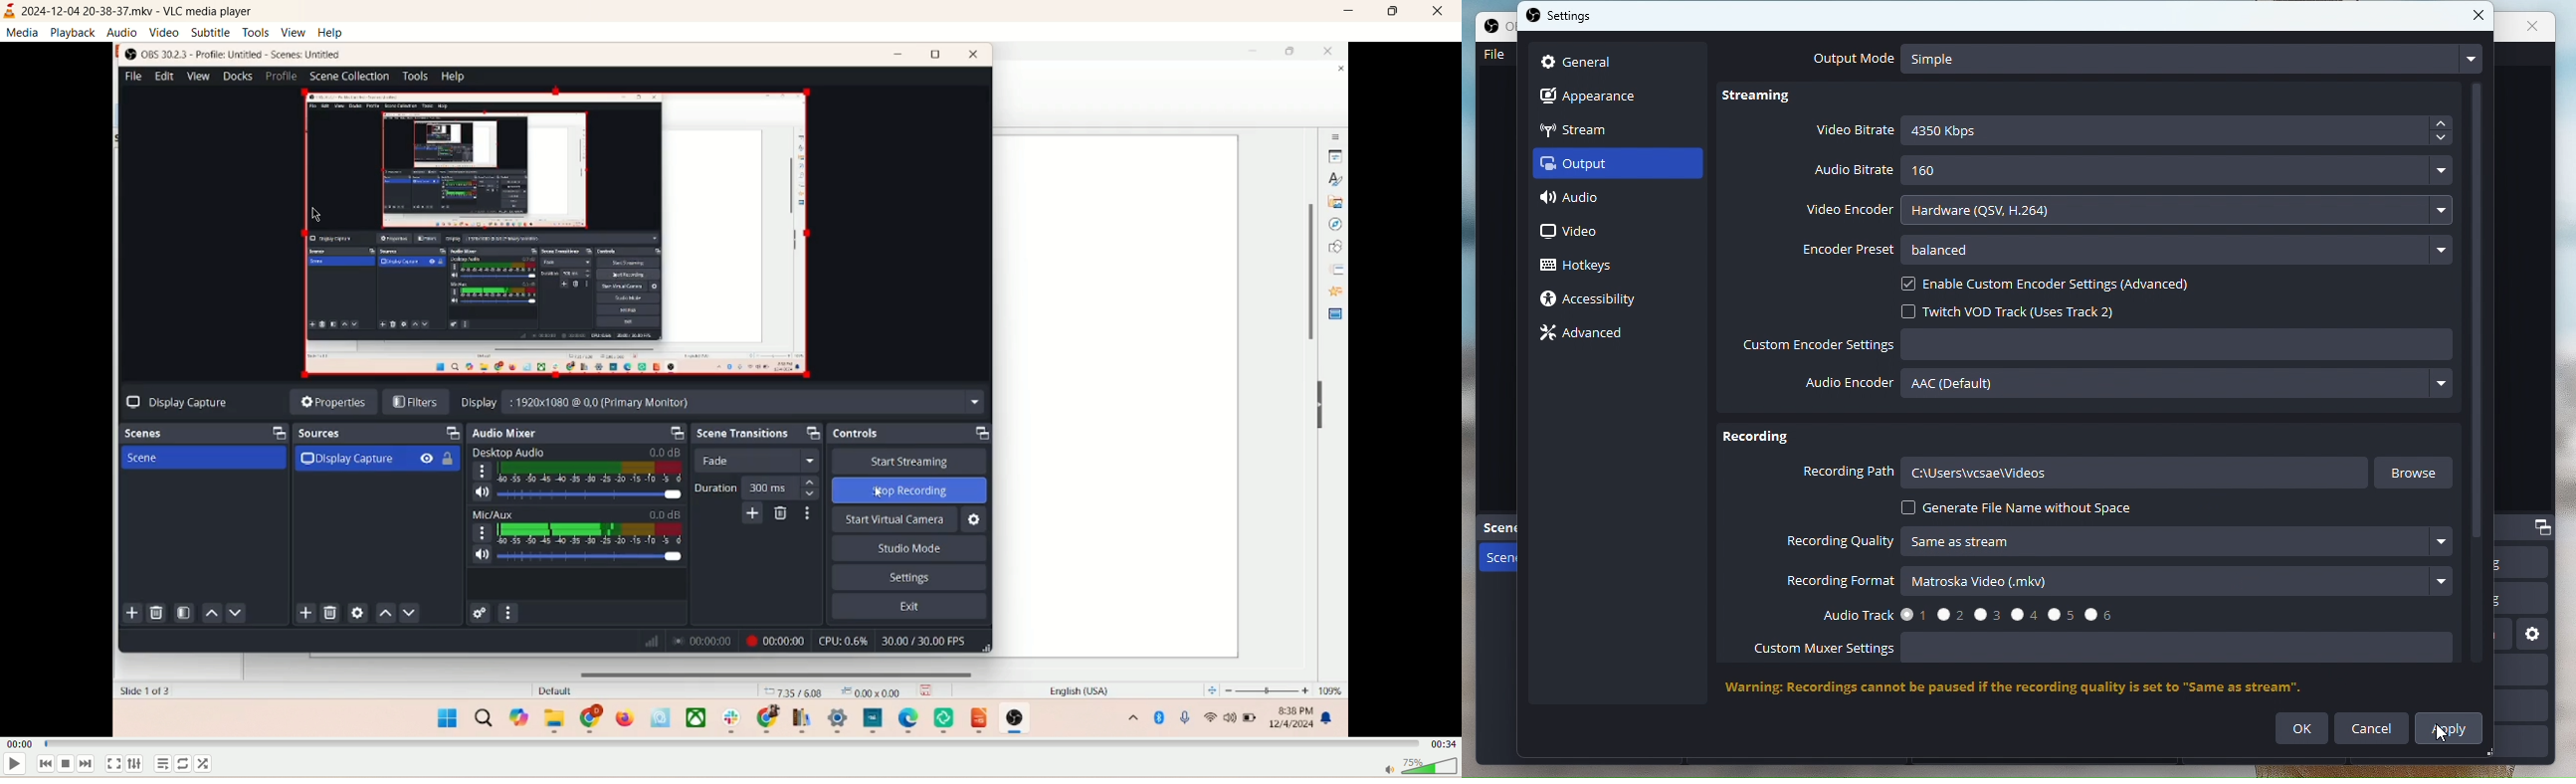 The width and height of the screenshot is (2576, 784). What do you see at coordinates (115, 764) in the screenshot?
I see `fullscreen` at bounding box center [115, 764].